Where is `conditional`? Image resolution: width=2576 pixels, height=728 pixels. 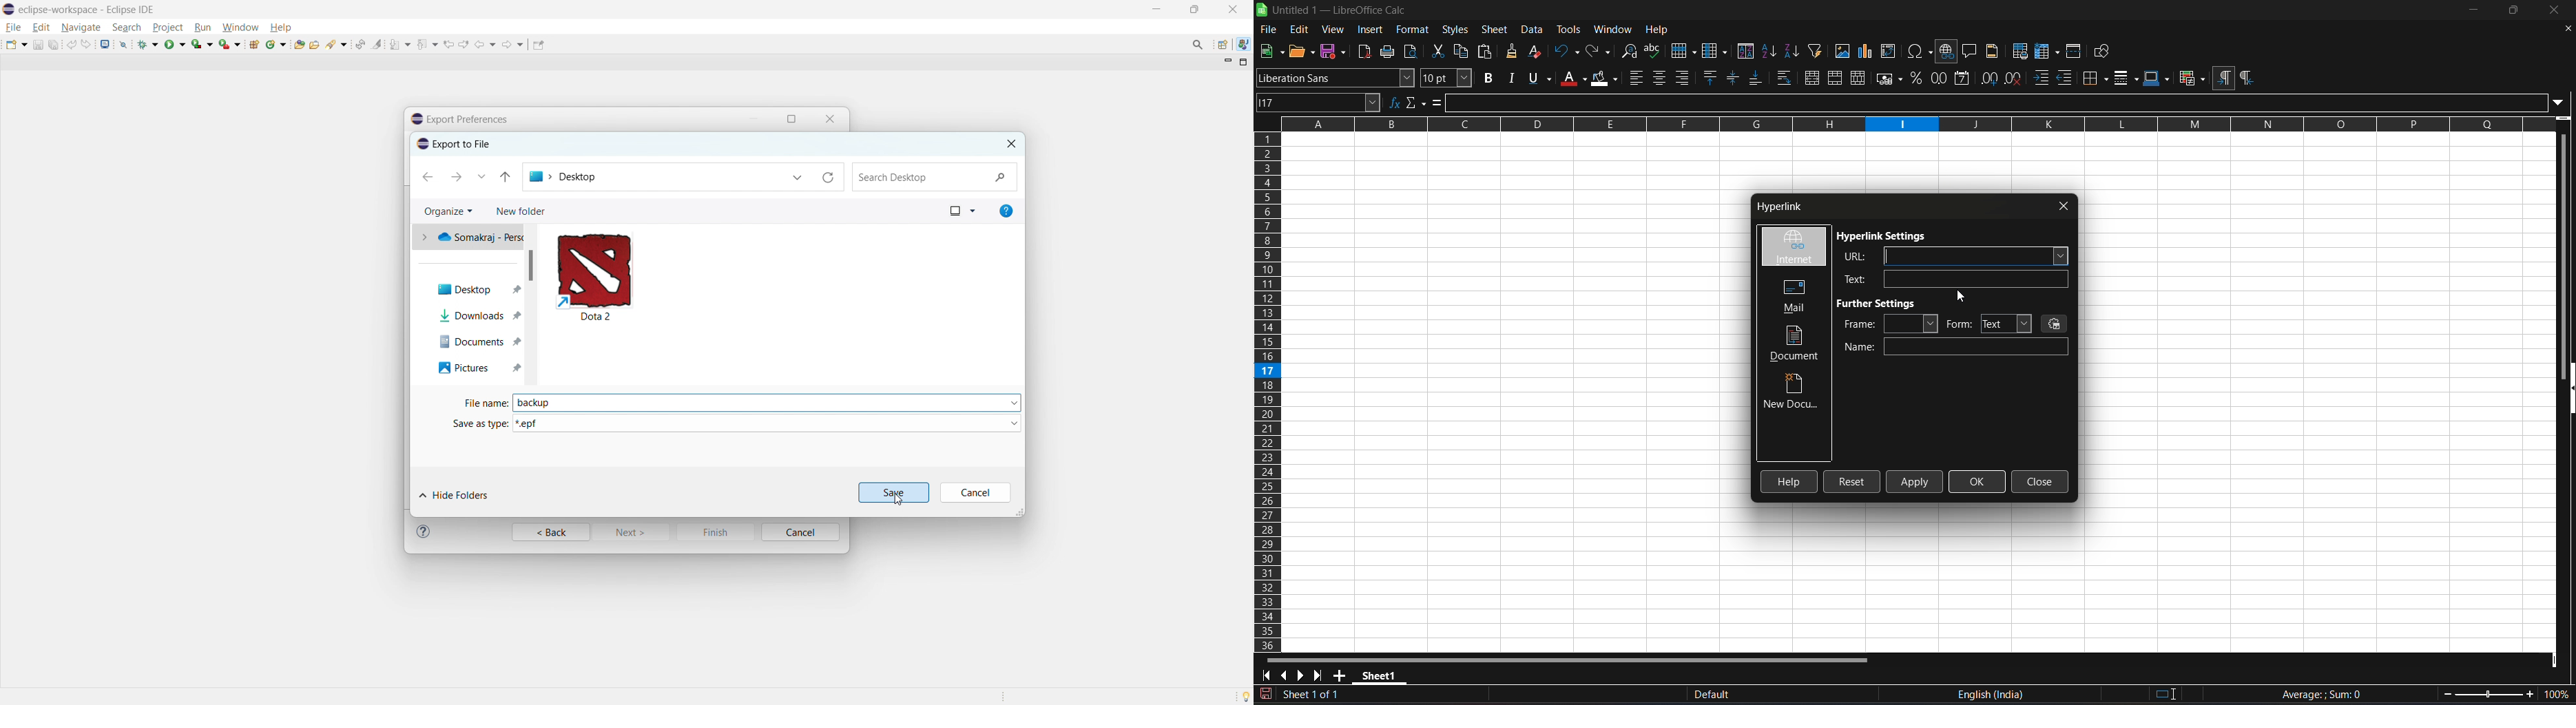
conditional is located at coordinates (2191, 78).